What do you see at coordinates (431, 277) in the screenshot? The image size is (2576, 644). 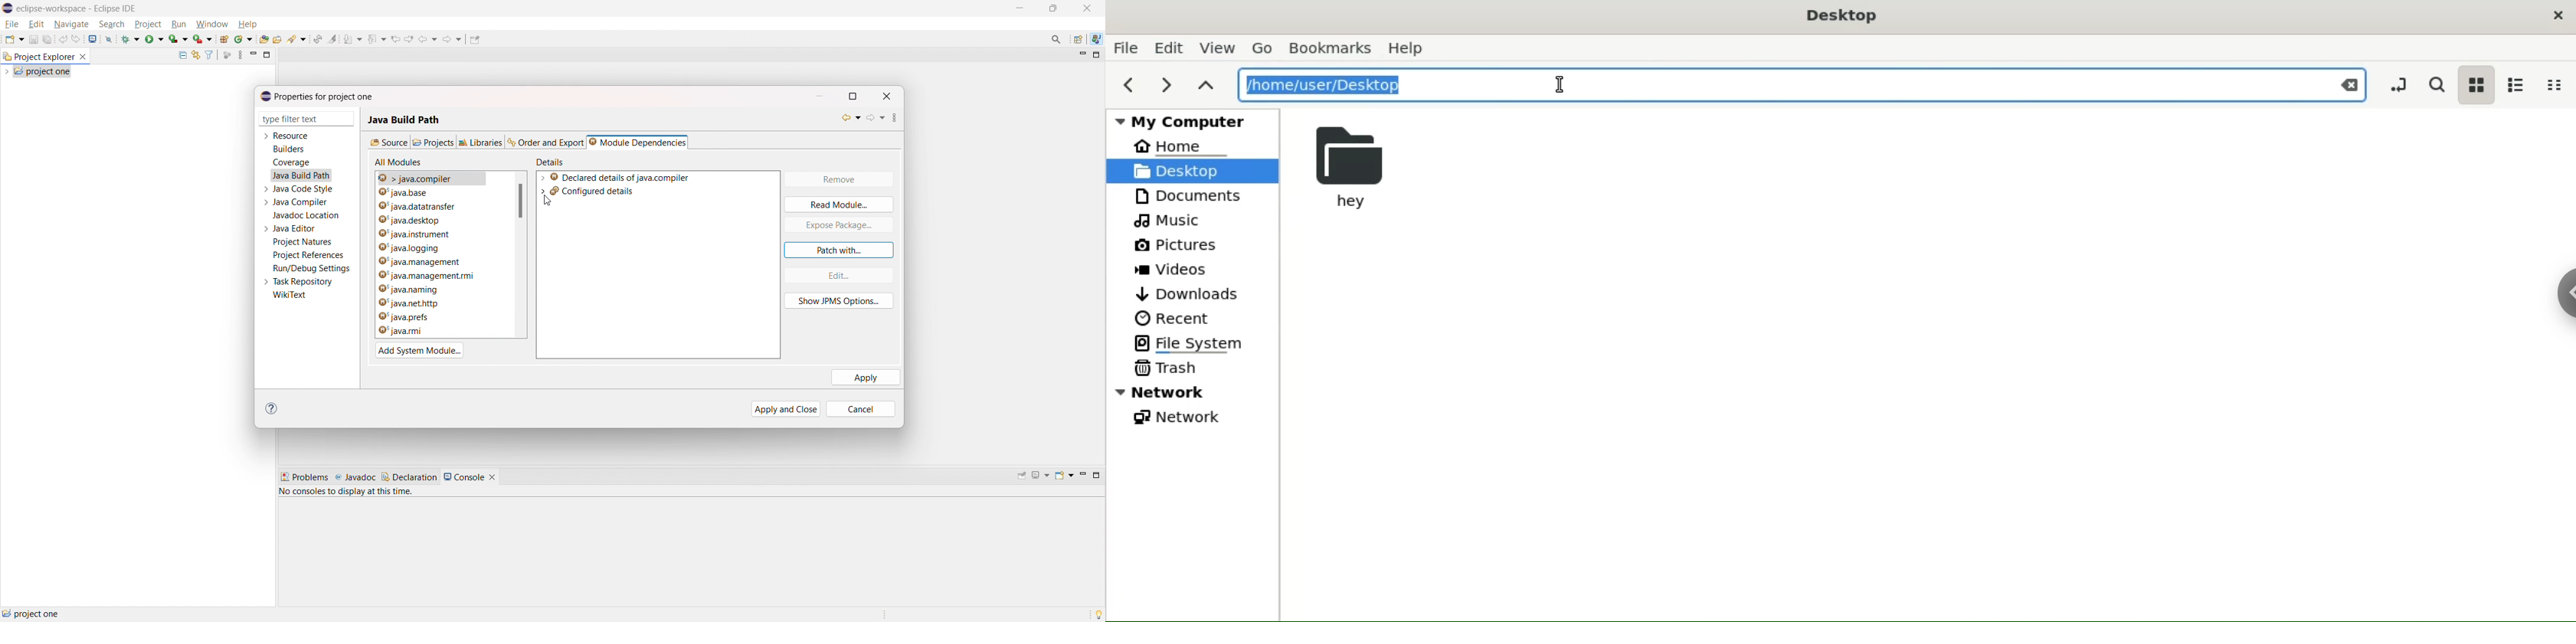 I see `java.management.rmi` at bounding box center [431, 277].